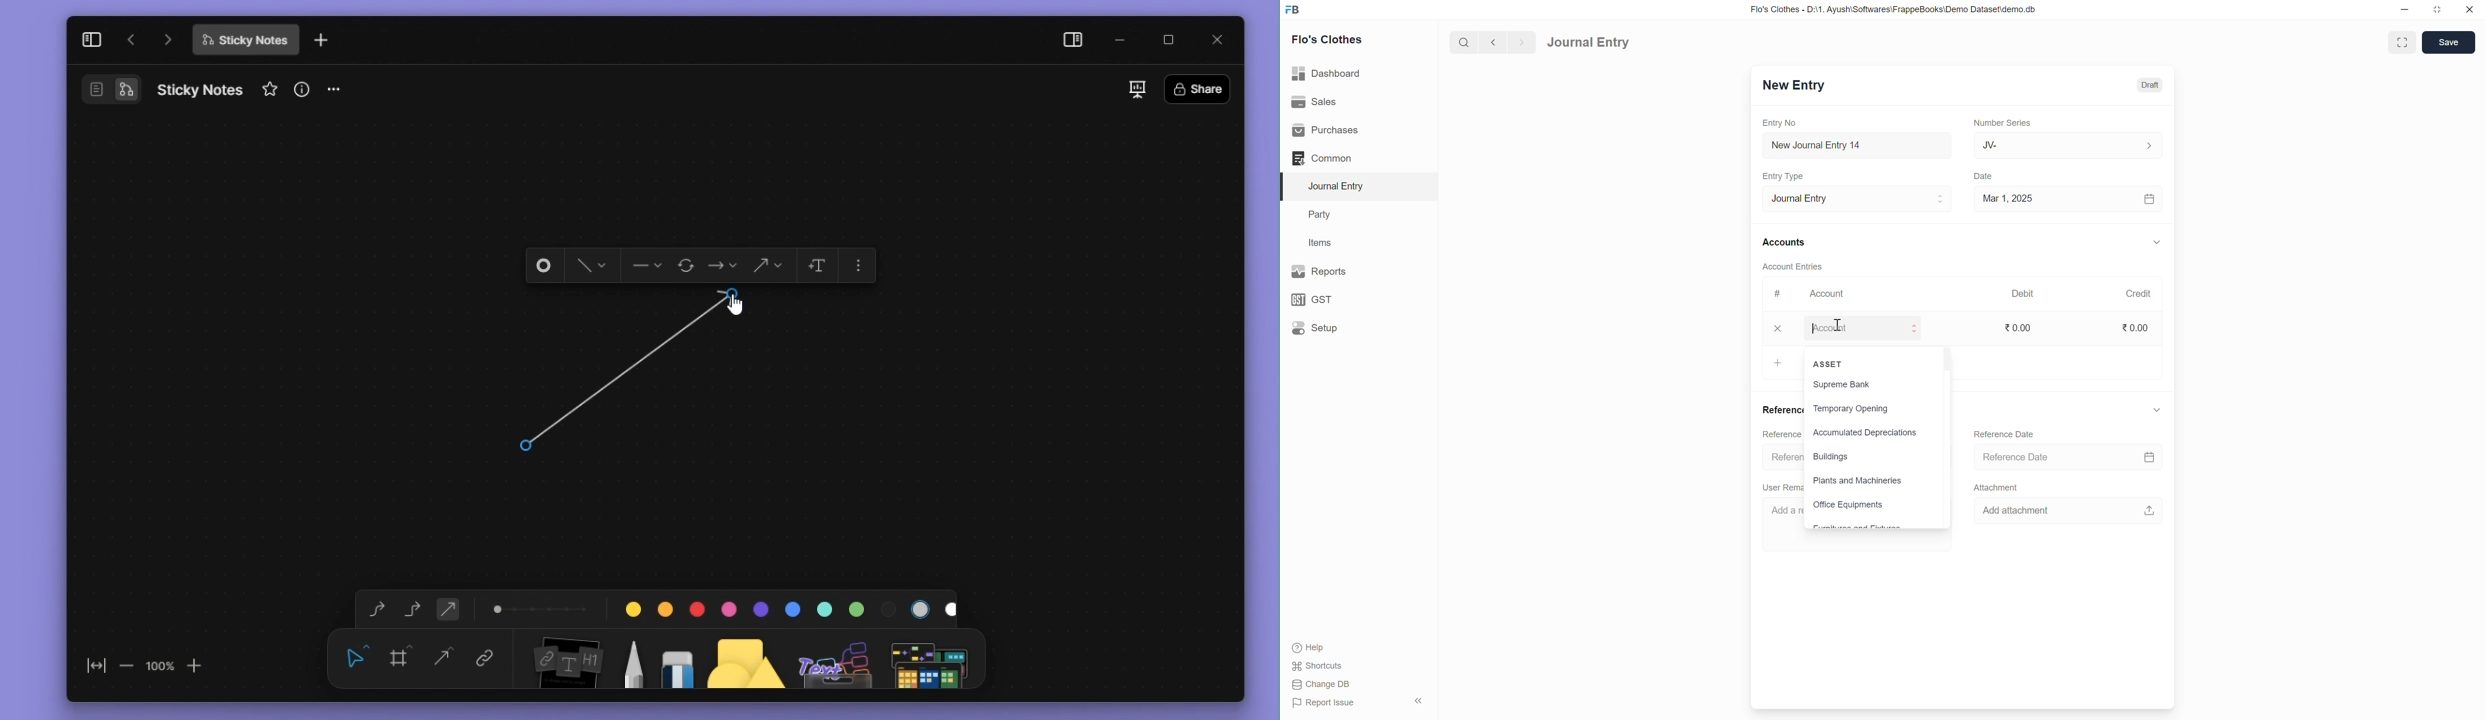 The image size is (2492, 728). Describe the element at coordinates (1588, 43) in the screenshot. I see `Journal Entry` at that location.